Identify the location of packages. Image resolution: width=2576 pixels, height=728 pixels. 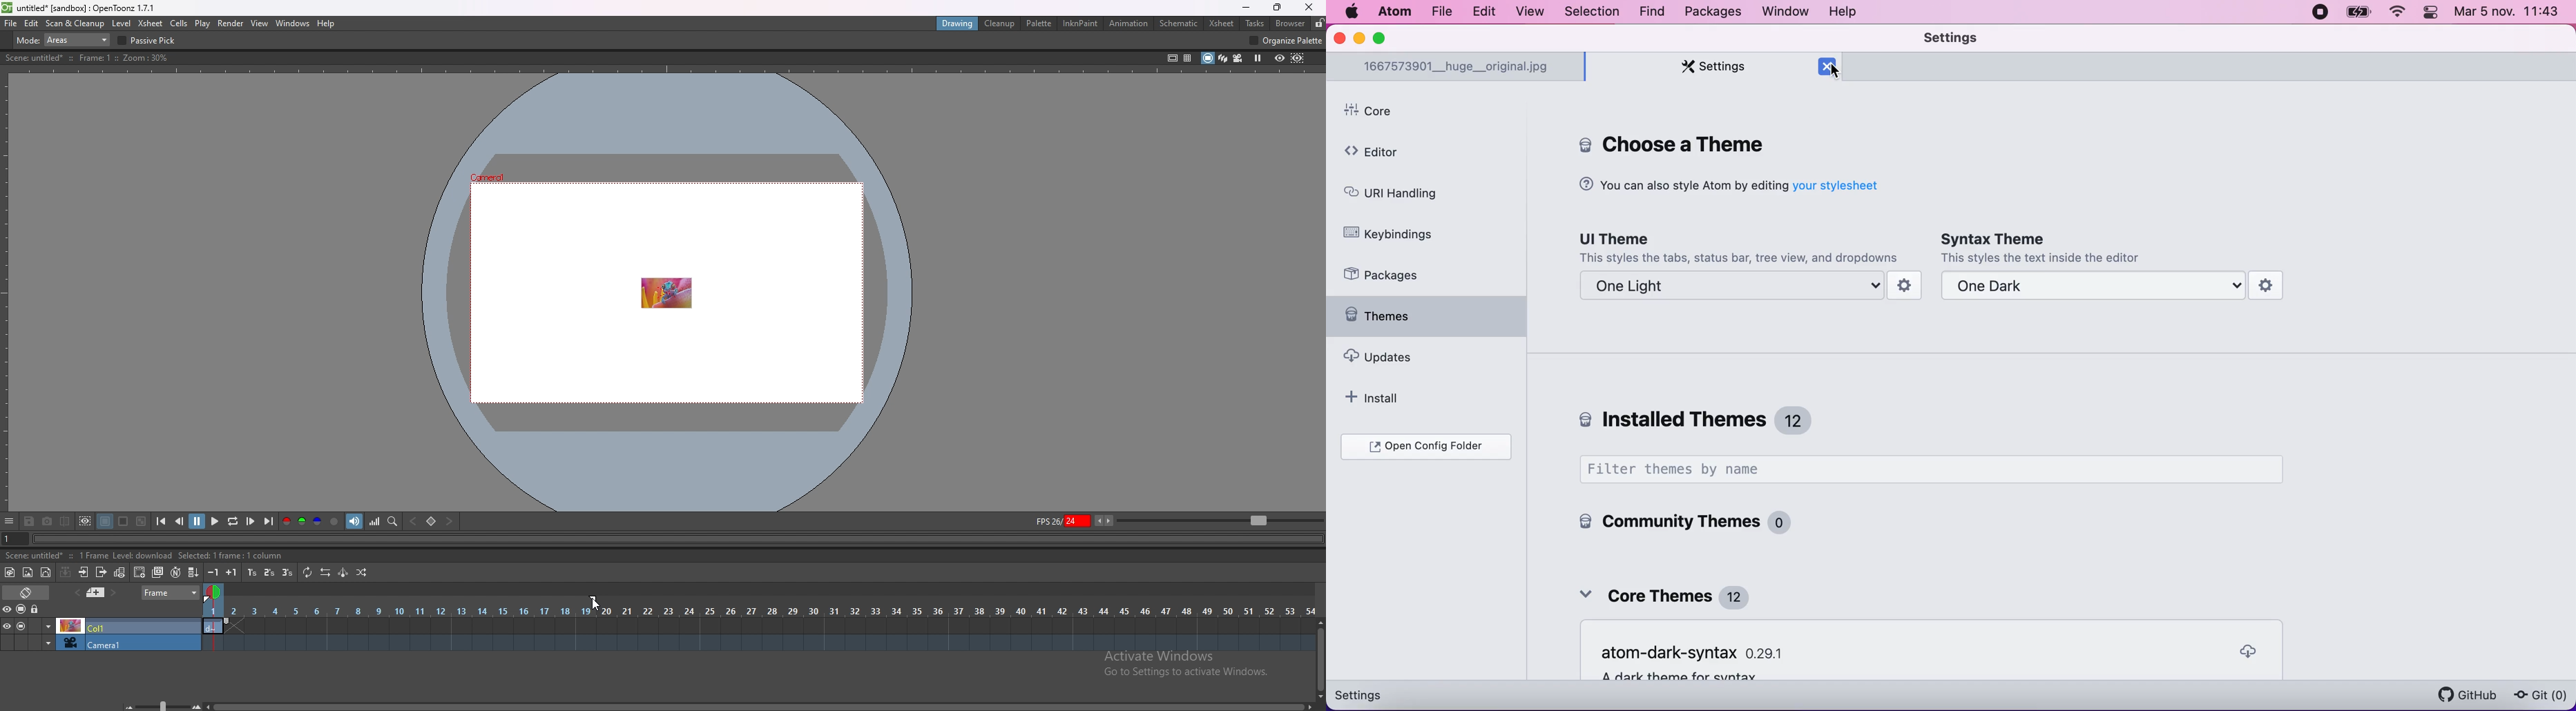
(1710, 12).